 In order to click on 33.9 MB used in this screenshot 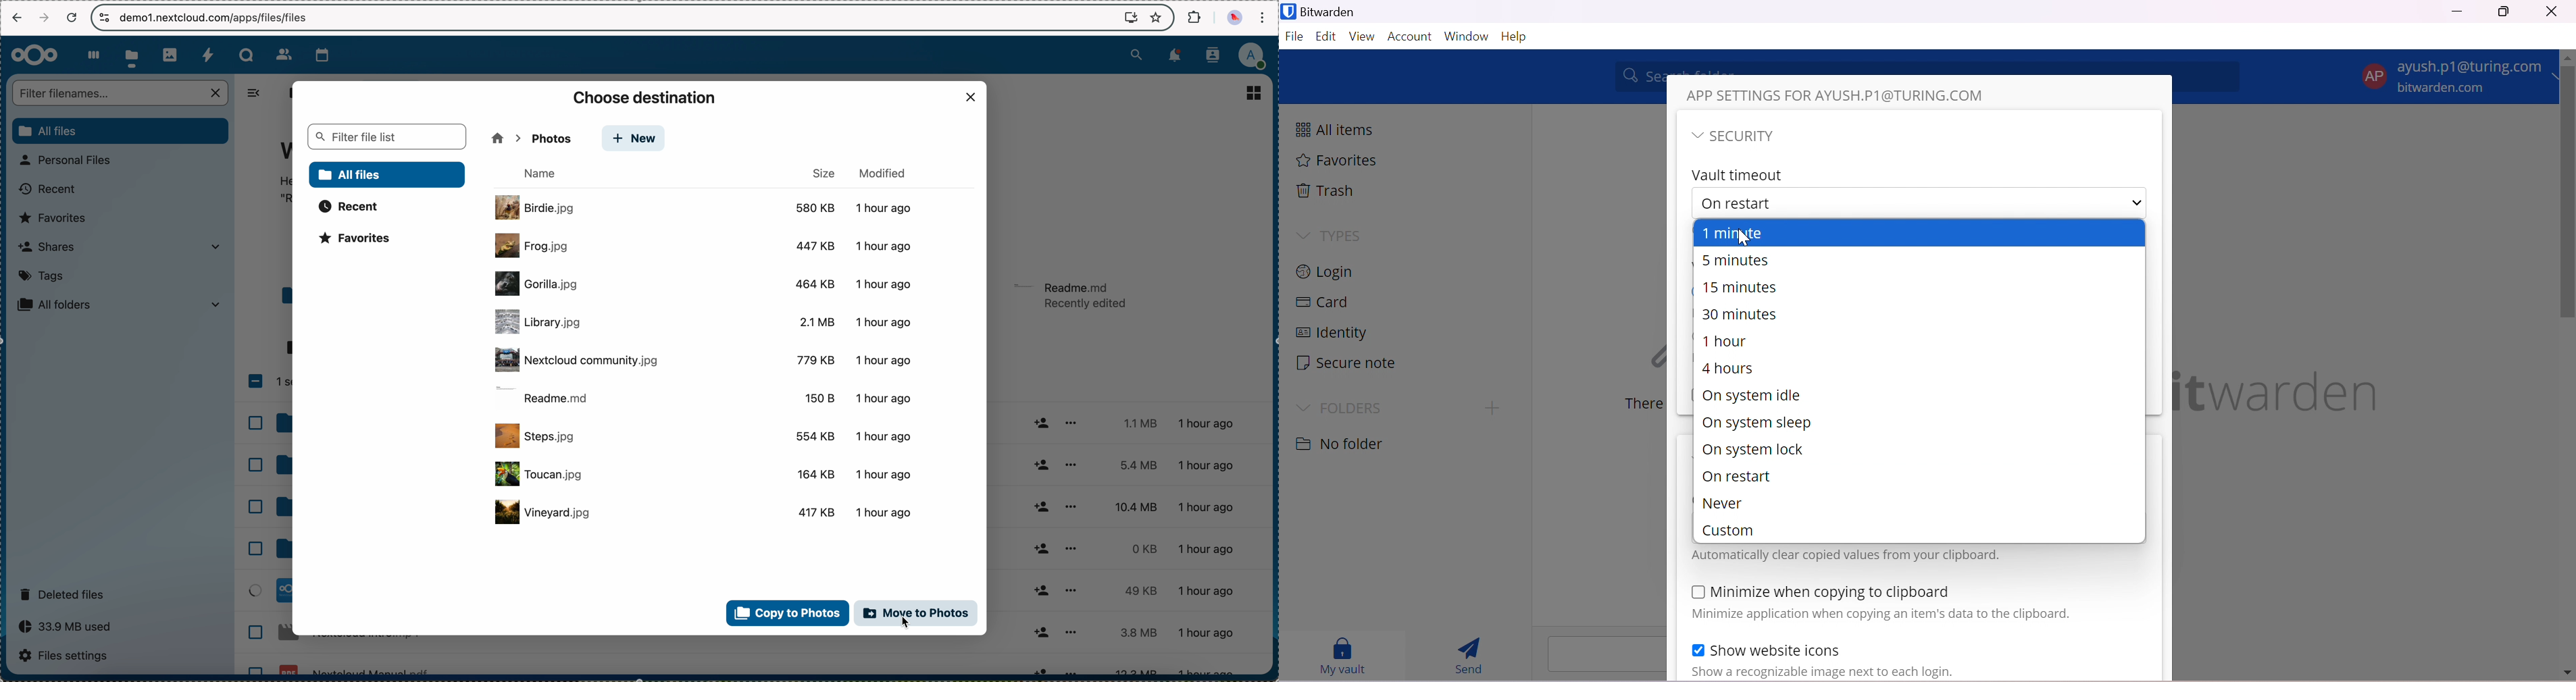, I will do `click(69, 626)`.